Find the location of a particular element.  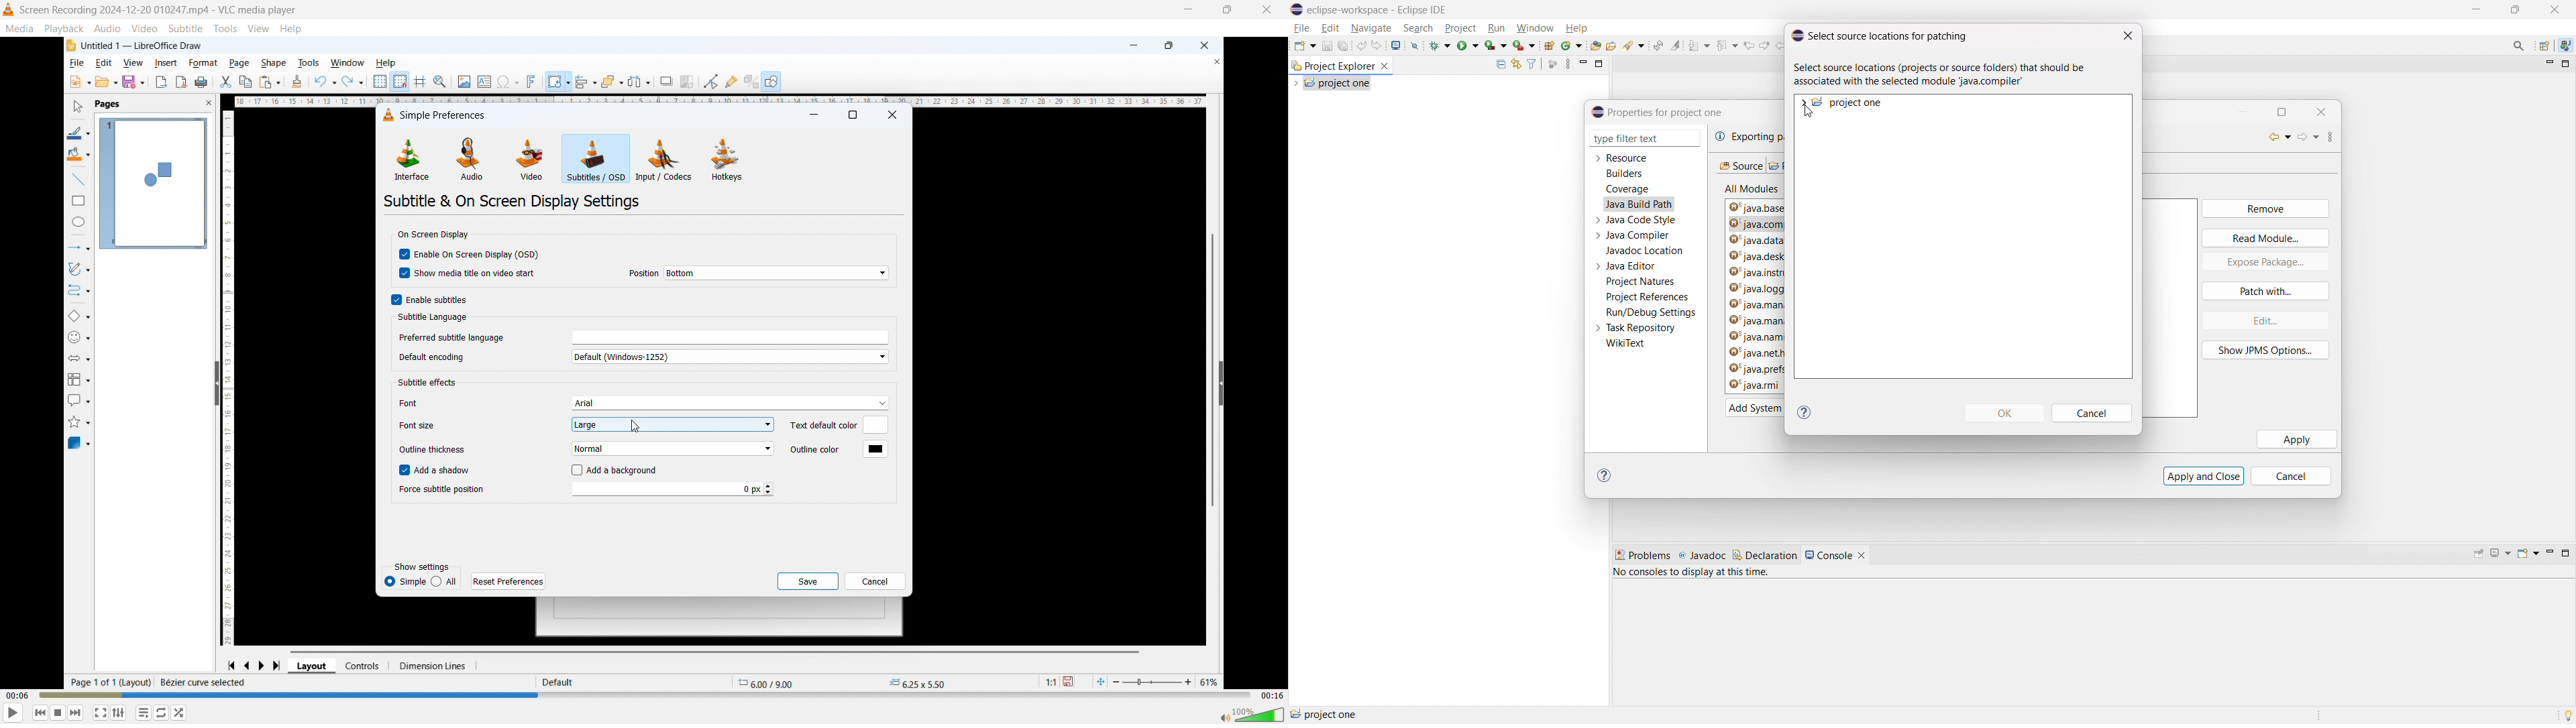

Default encoding is located at coordinates (729, 357).